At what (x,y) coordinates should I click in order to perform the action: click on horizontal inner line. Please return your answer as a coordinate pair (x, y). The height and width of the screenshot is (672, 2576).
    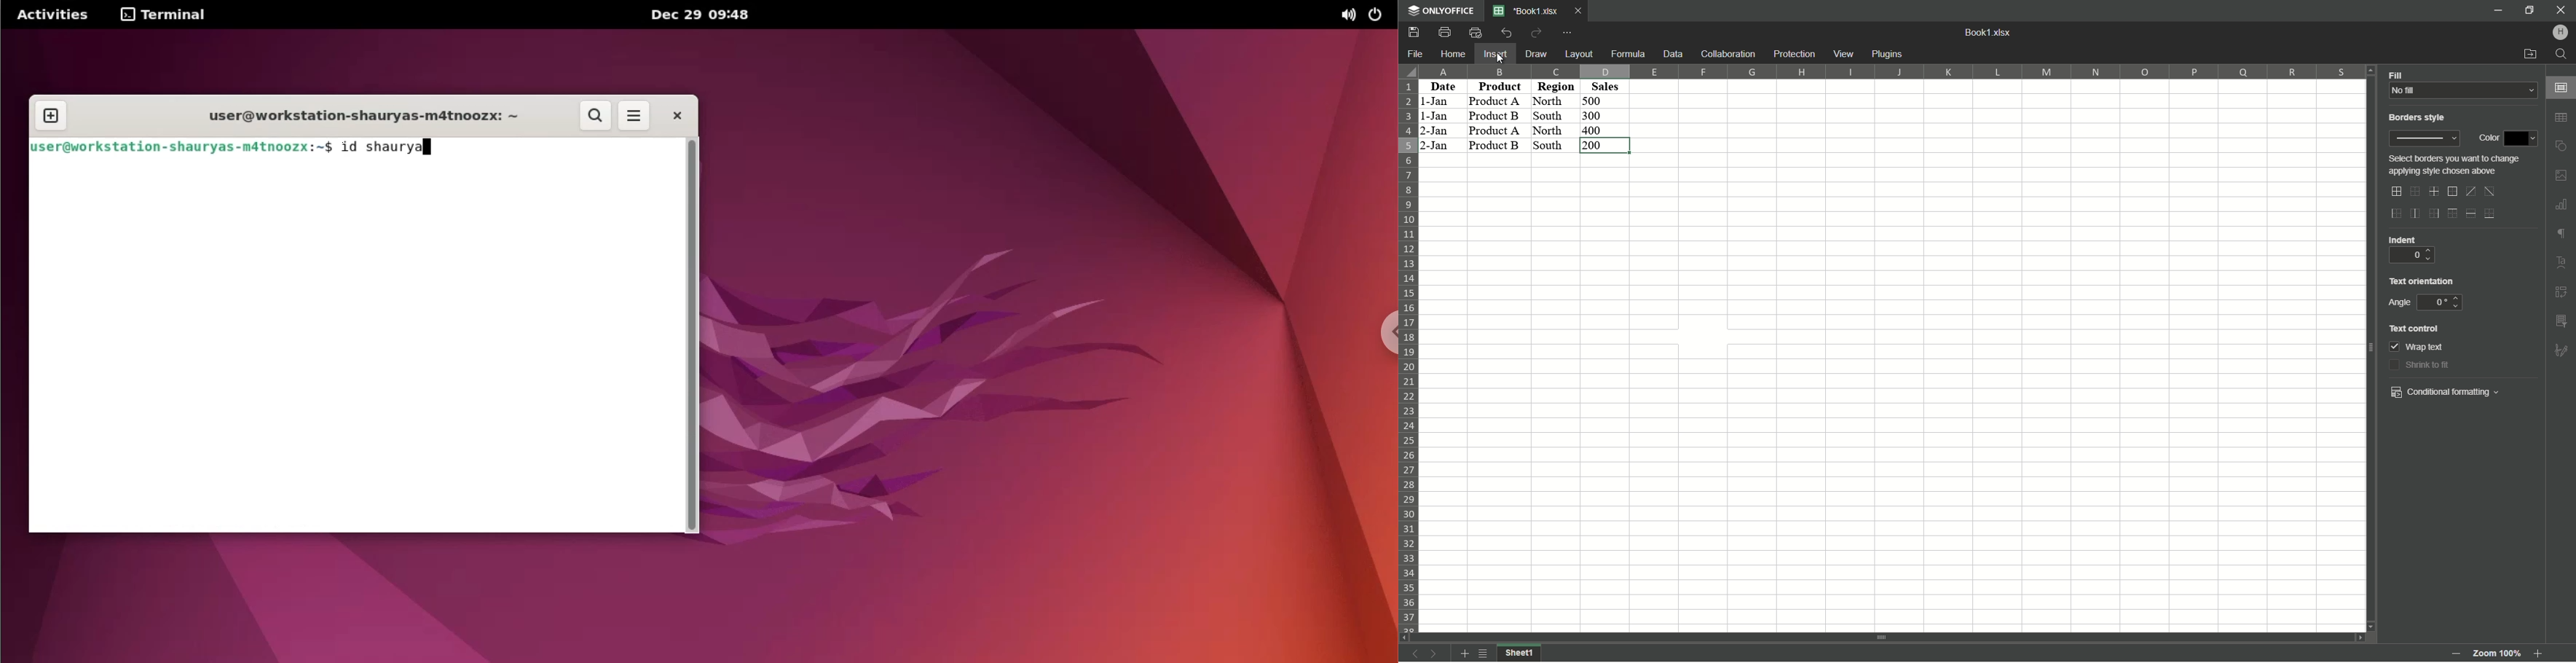
    Looking at the image, I should click on (2470, 214).